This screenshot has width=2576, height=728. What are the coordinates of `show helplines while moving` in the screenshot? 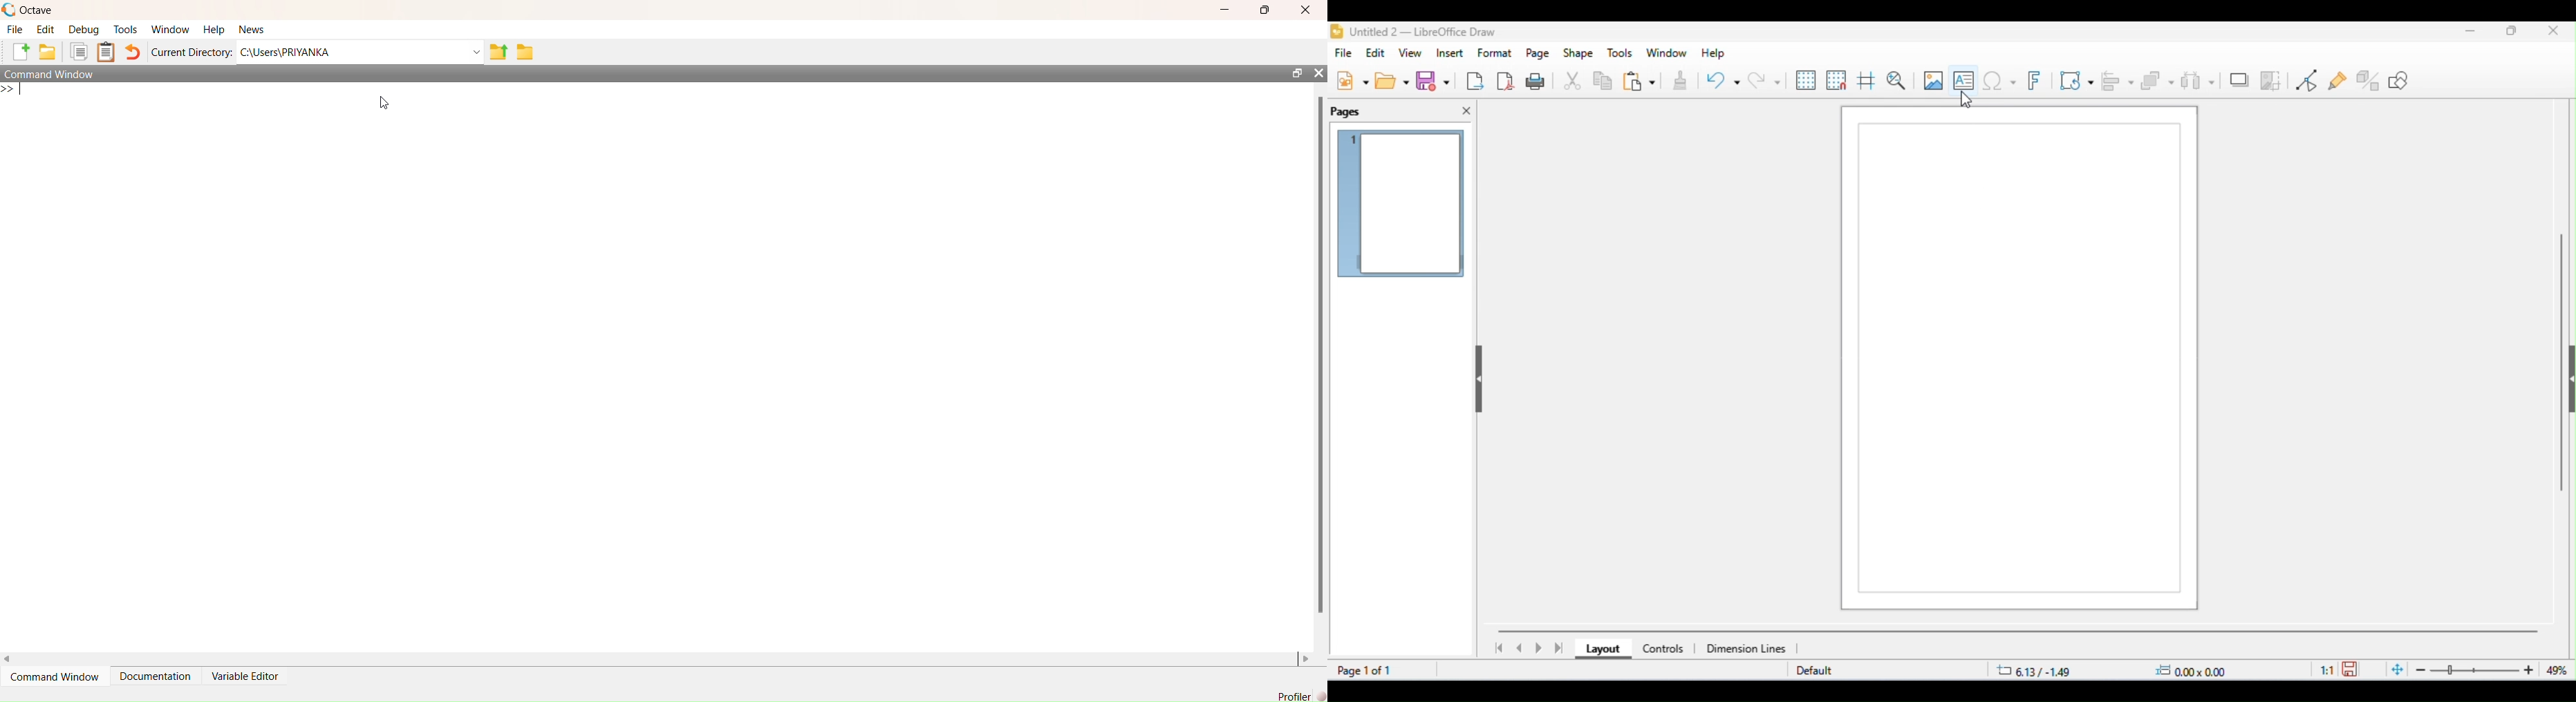 It's located at (1866, 83).